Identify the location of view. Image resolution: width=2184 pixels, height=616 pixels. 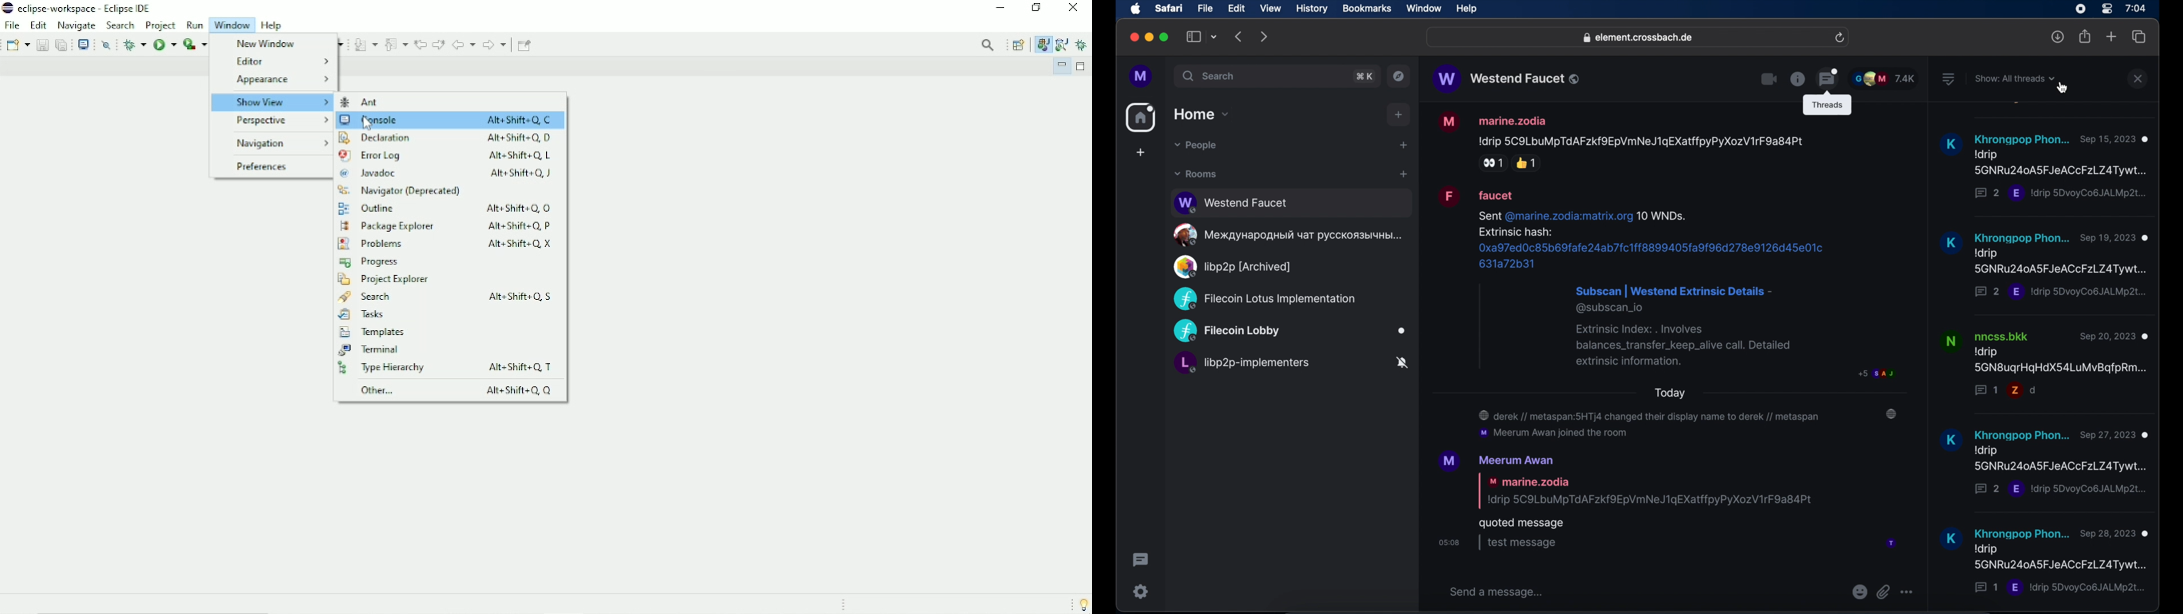
(1271, 9).